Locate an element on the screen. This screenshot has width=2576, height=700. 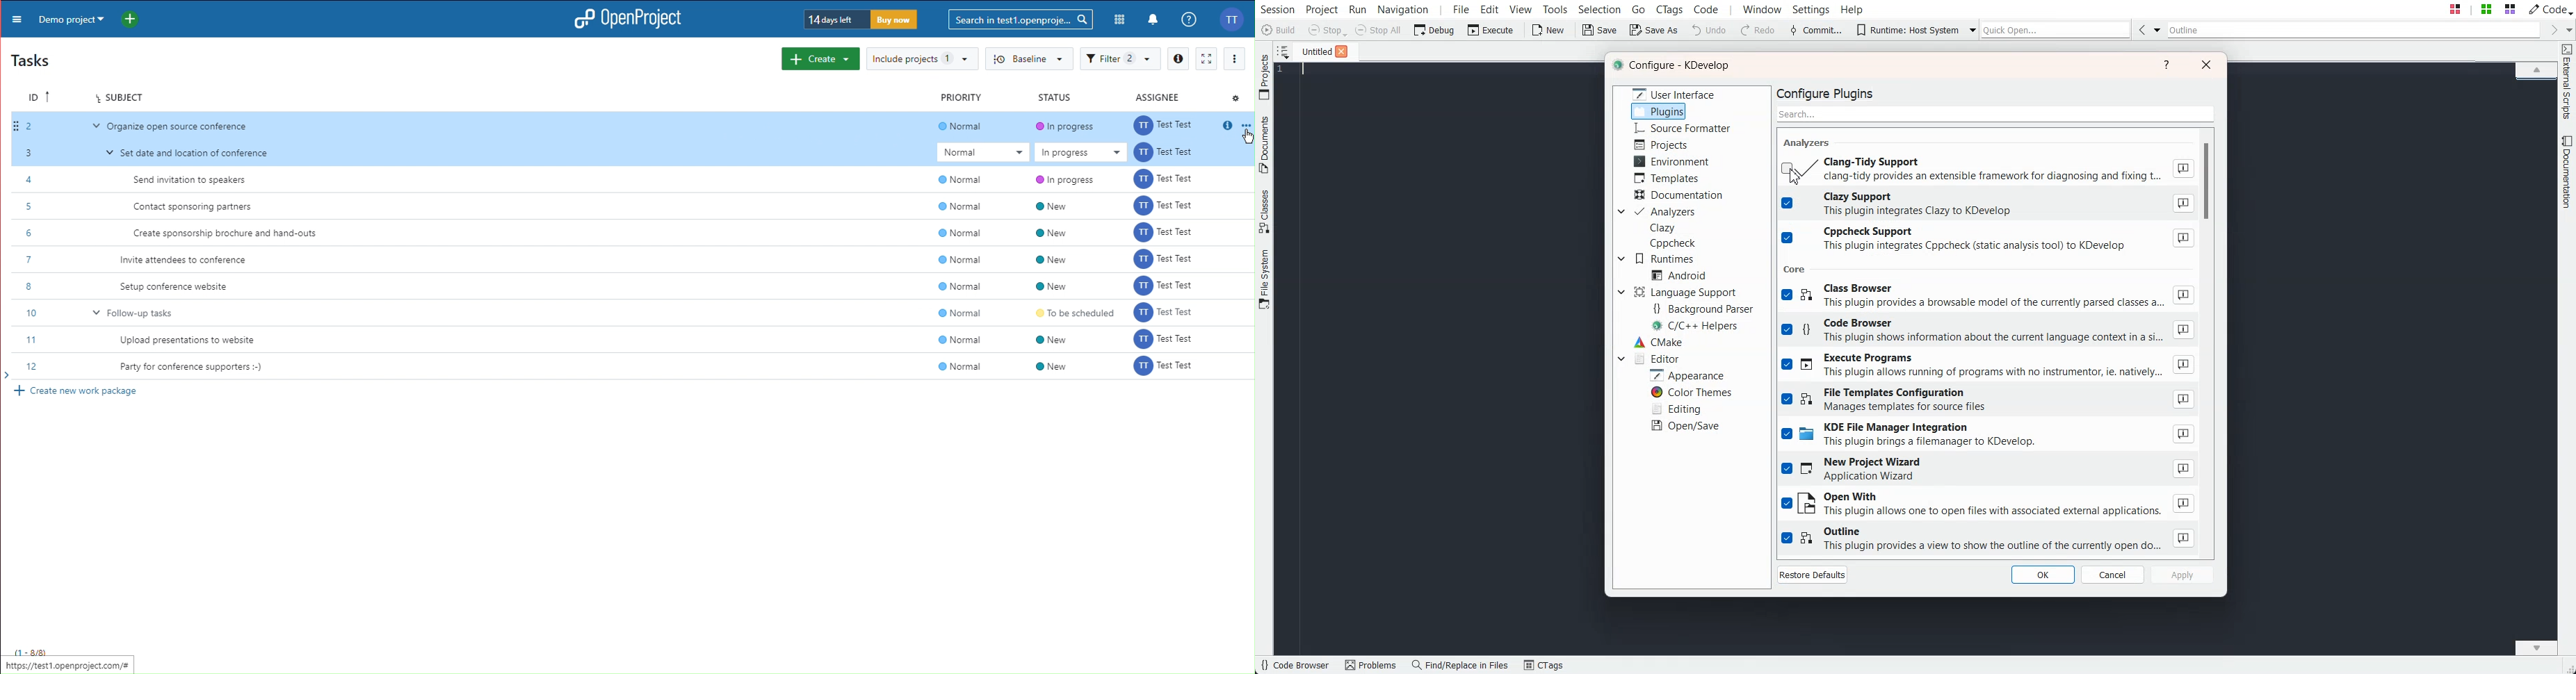
Status is located at coordinates (1052, 97).